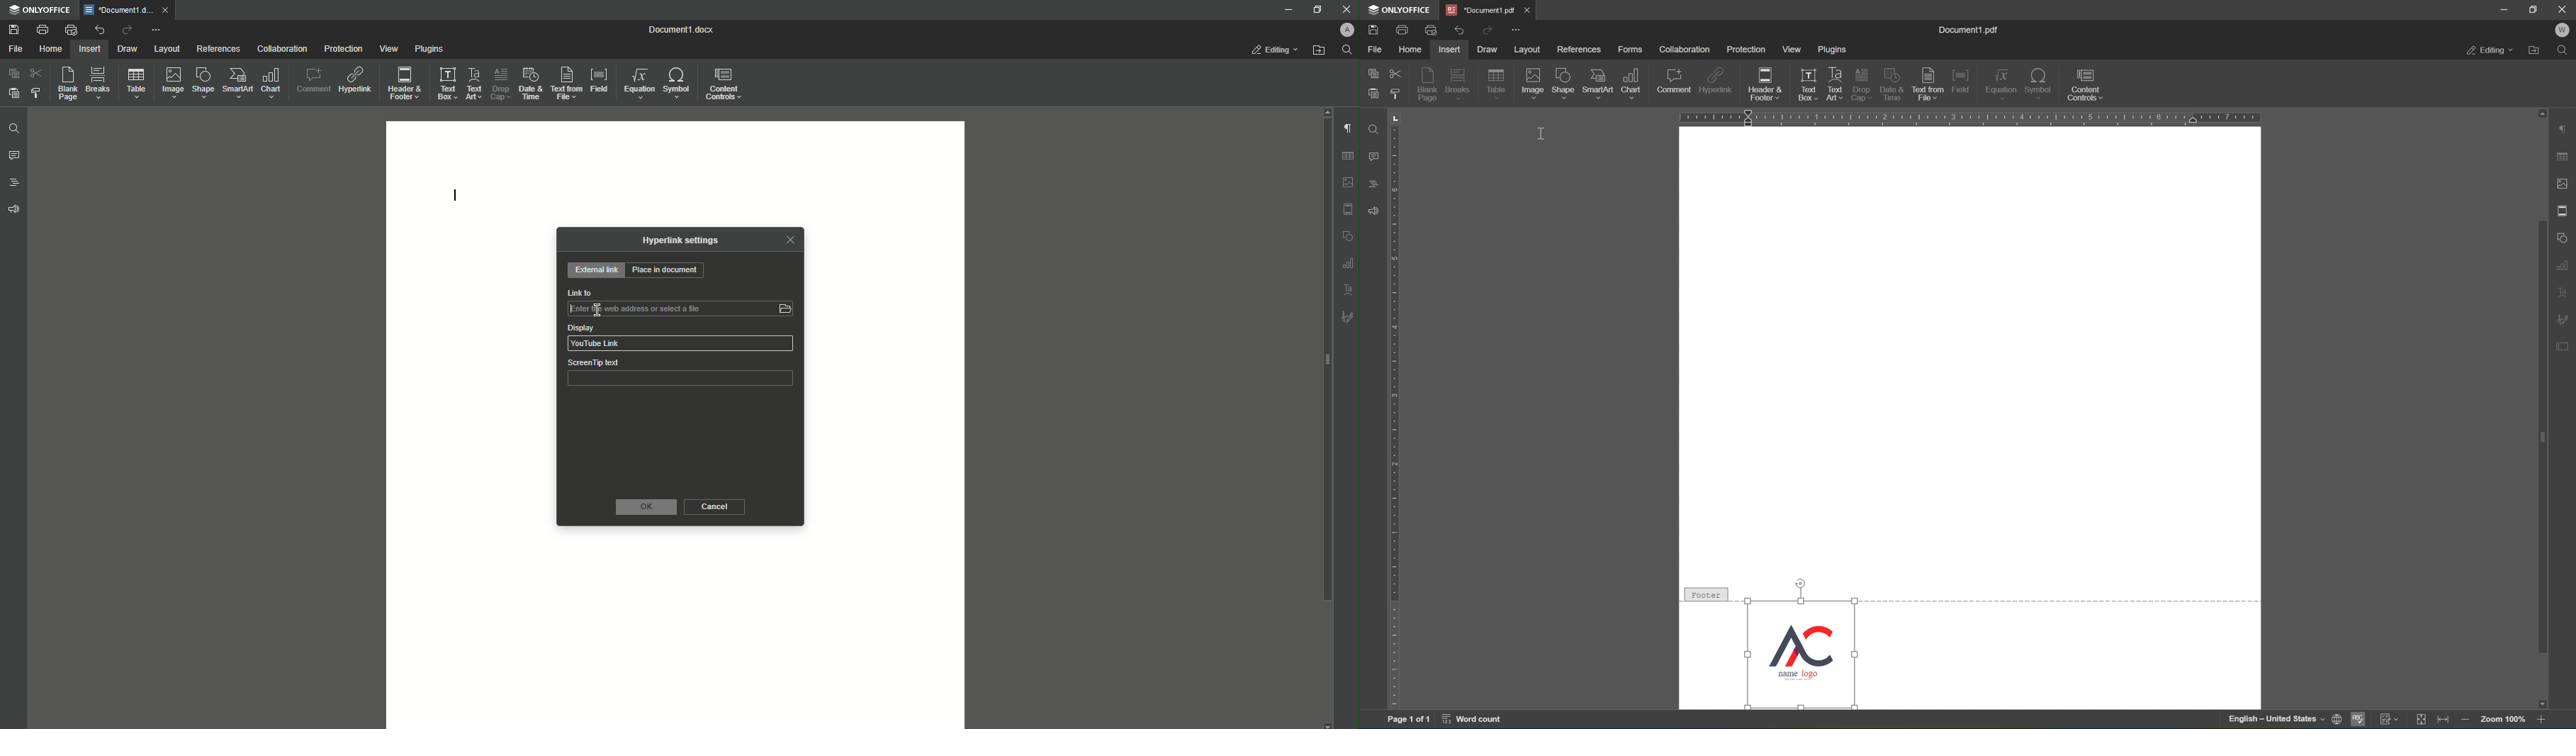 This screenshot has width=2576, height=756. What do you see at coordinates (596, 269) in the screenshot?
I see `External Link` at bounding box center [596, 269].